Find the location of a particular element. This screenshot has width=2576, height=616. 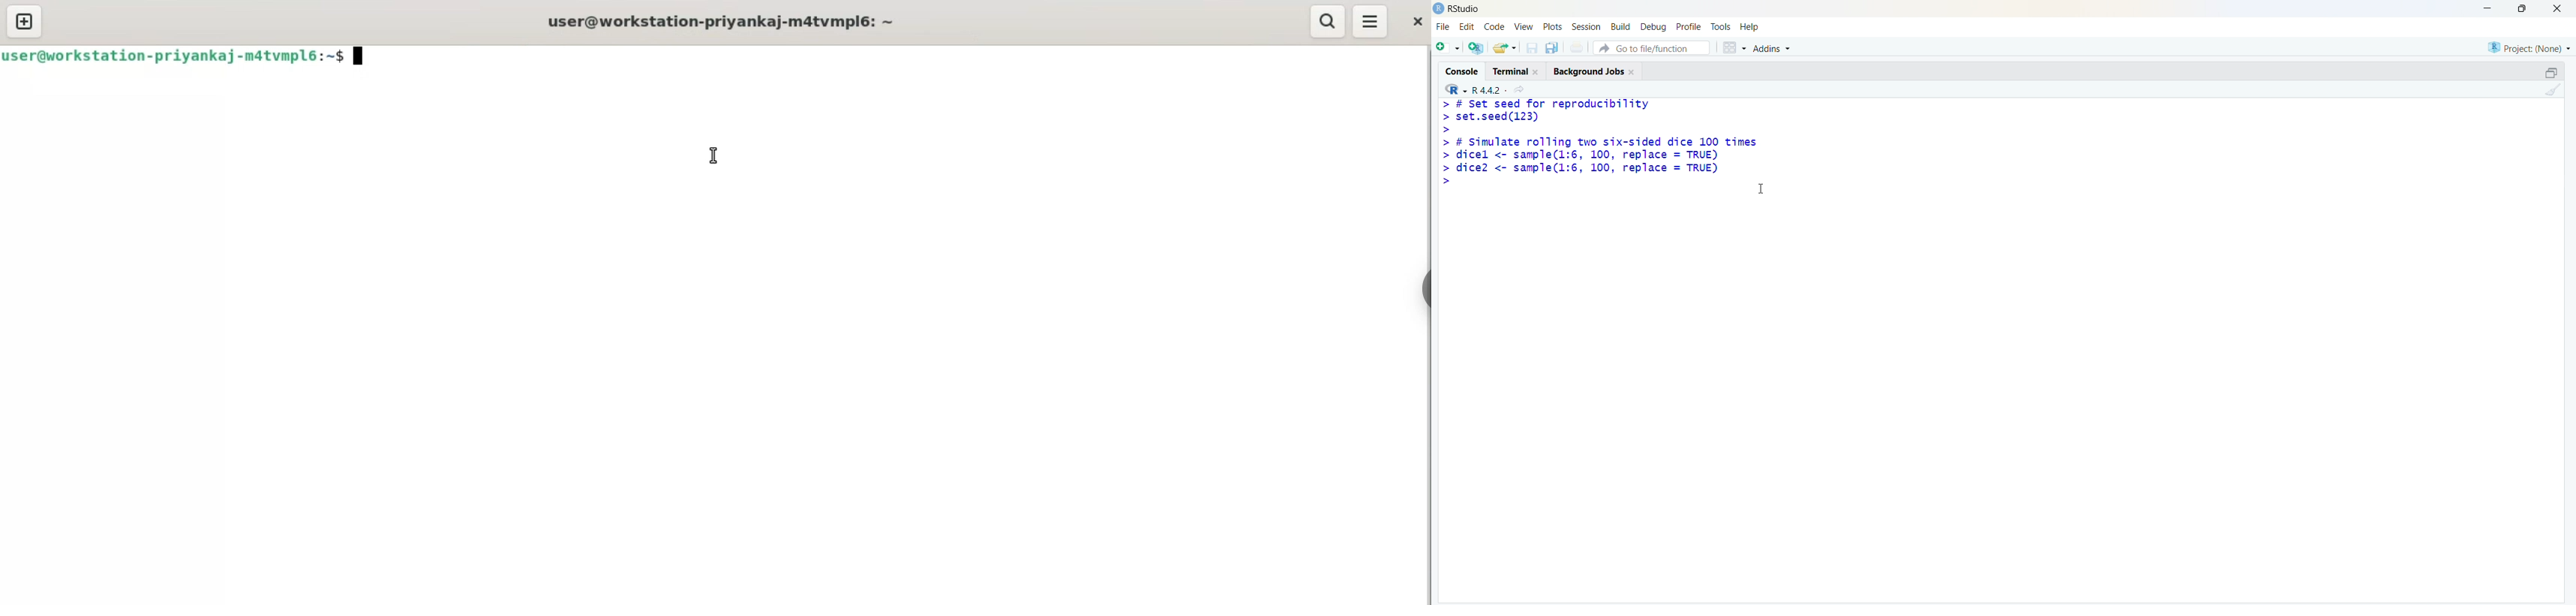

grid is located at coordinates (1735, 48).